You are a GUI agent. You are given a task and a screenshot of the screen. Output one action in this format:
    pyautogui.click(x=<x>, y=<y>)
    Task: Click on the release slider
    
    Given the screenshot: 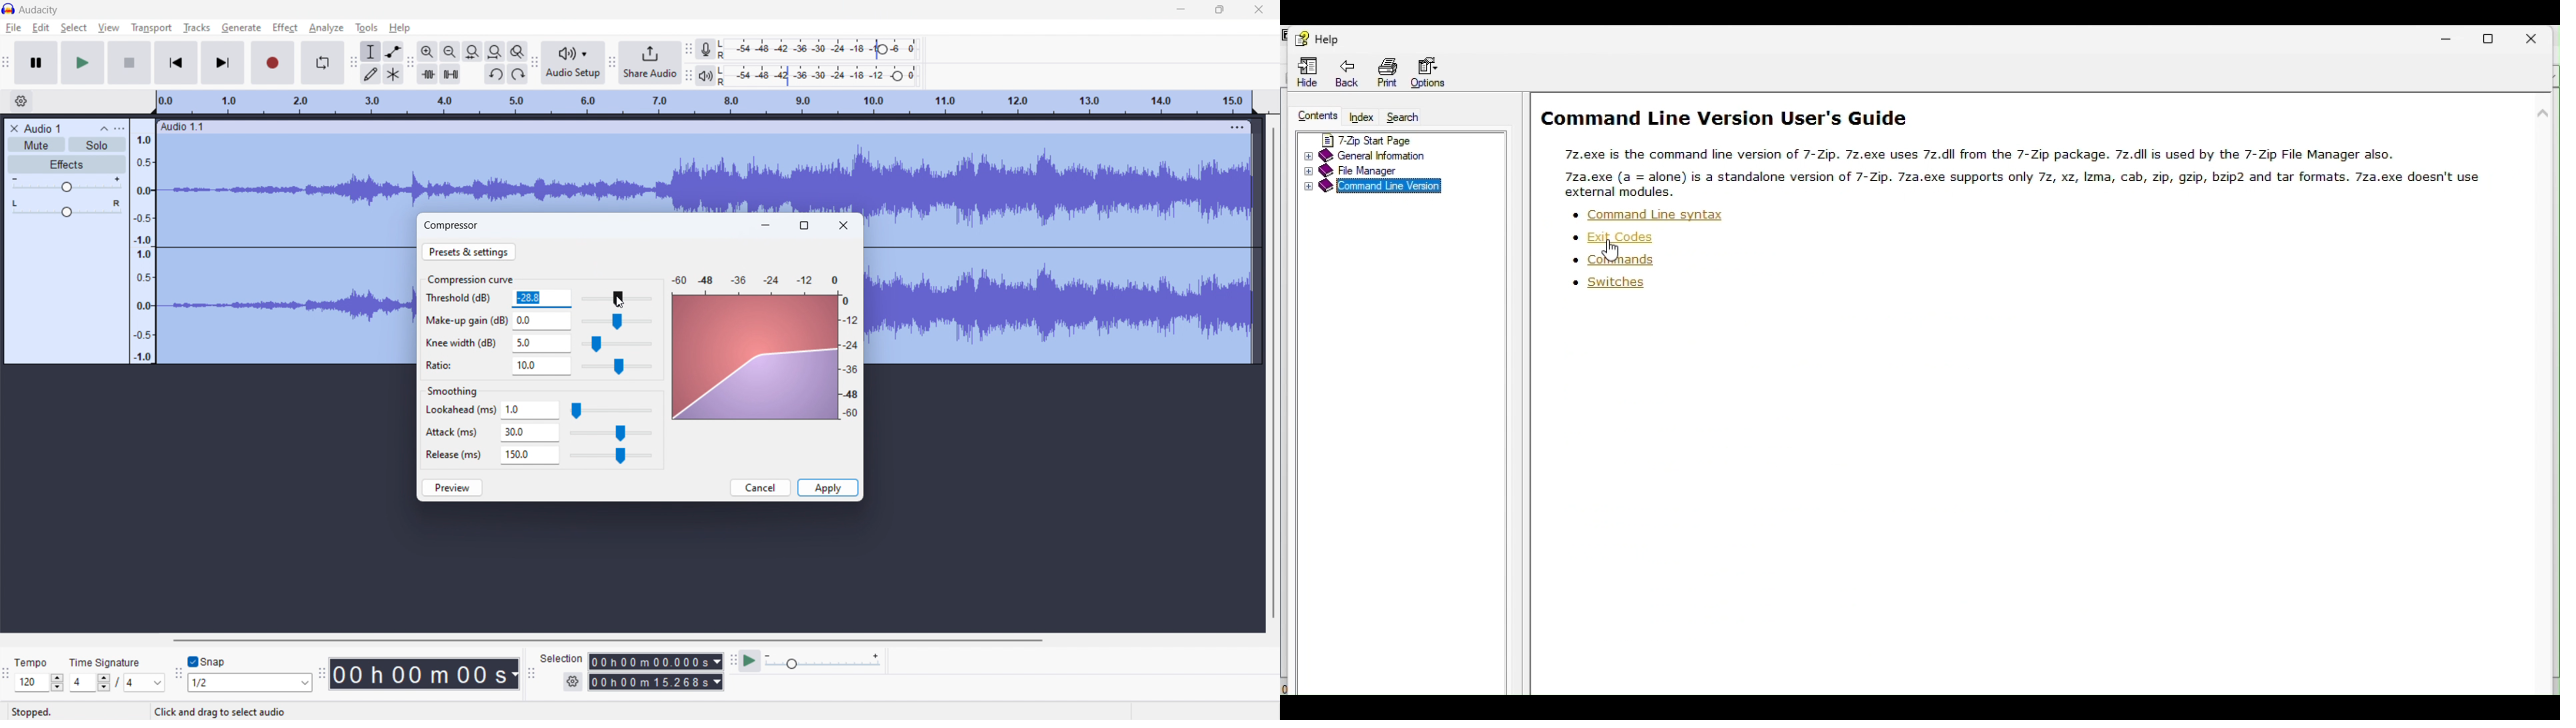 What is the action you would take?
    pyautogui.click(x=610, y=456)
    